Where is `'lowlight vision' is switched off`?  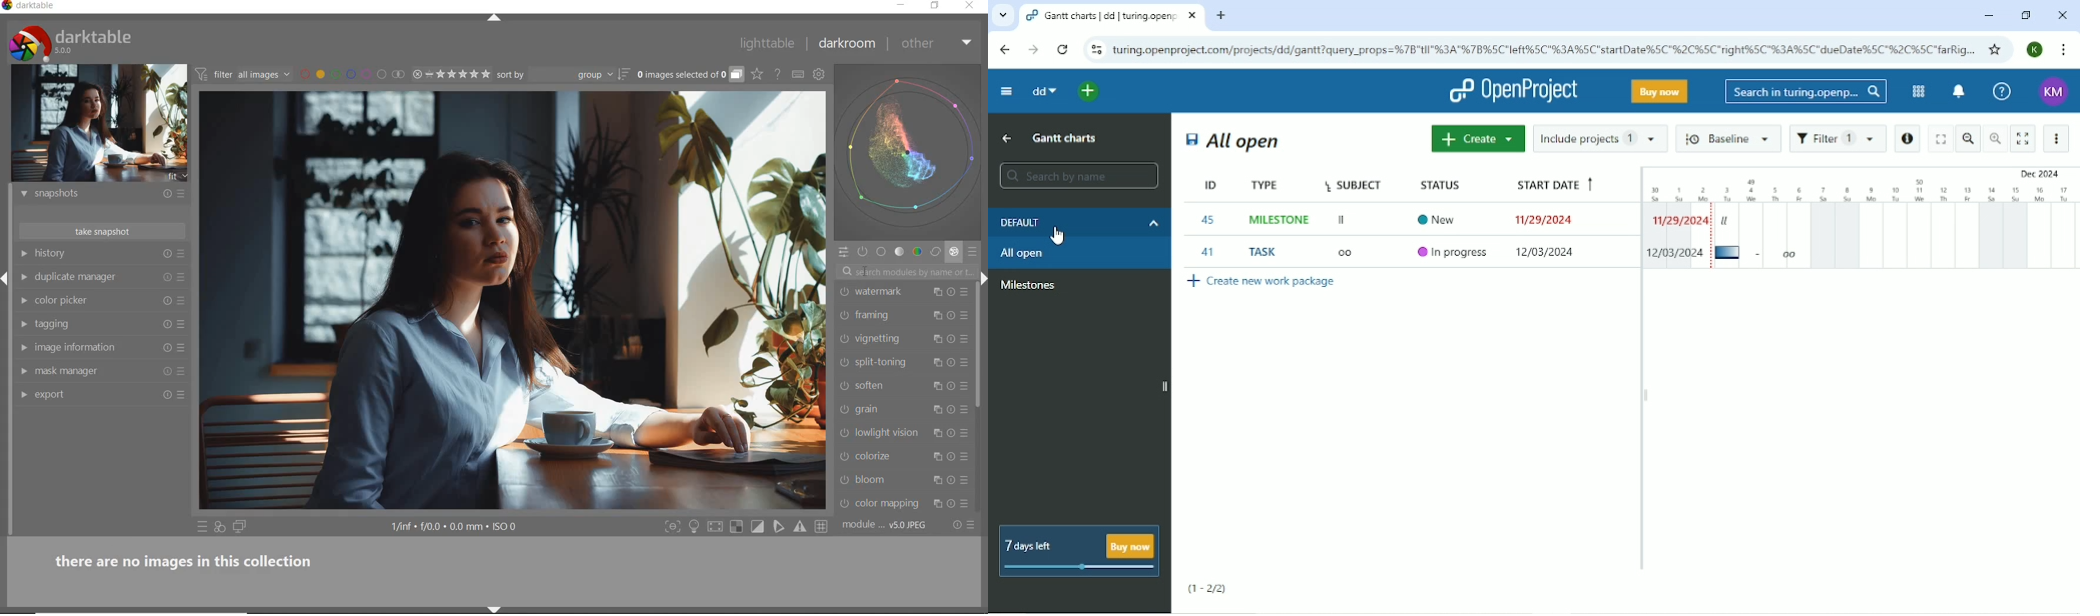 'lowlight vision' is switched off is located at coordinates (845, 432).